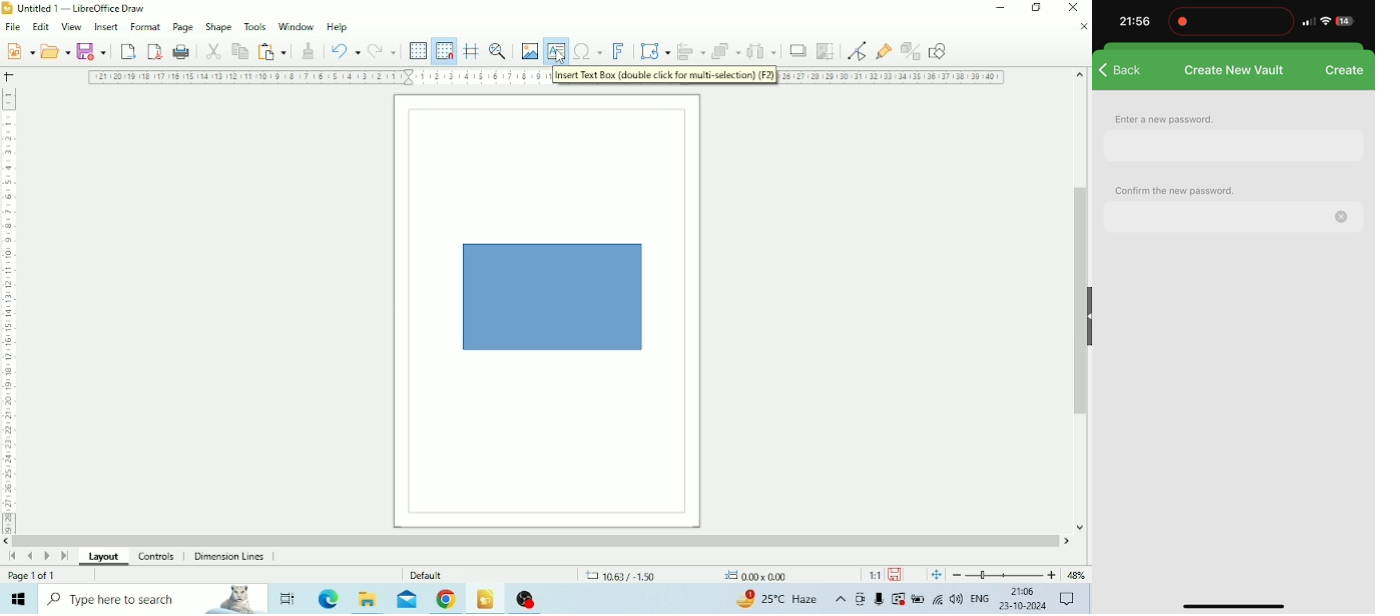 The width and height of the screenshot is (1400, 616). Describe the element at coordinates (182, 52) in the screenshot. I see `Print` at that location.